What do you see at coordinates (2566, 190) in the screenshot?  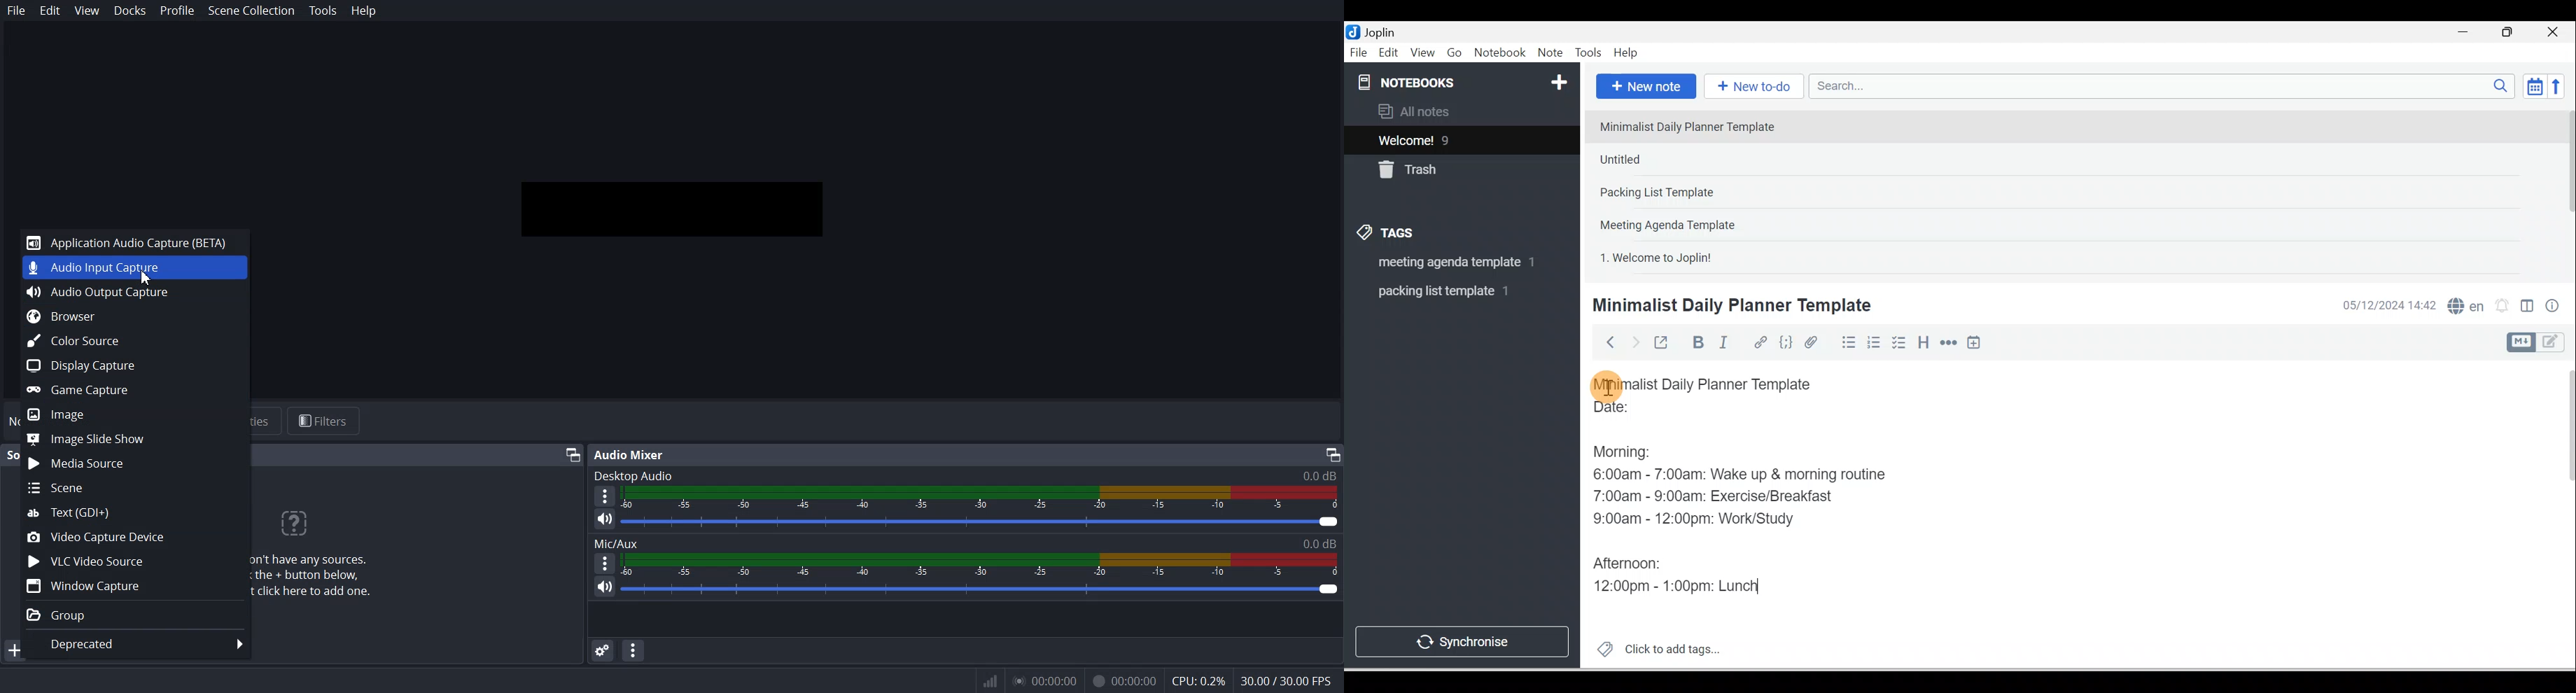 I see `Scroll bar` at bounding box center [2566, 190].